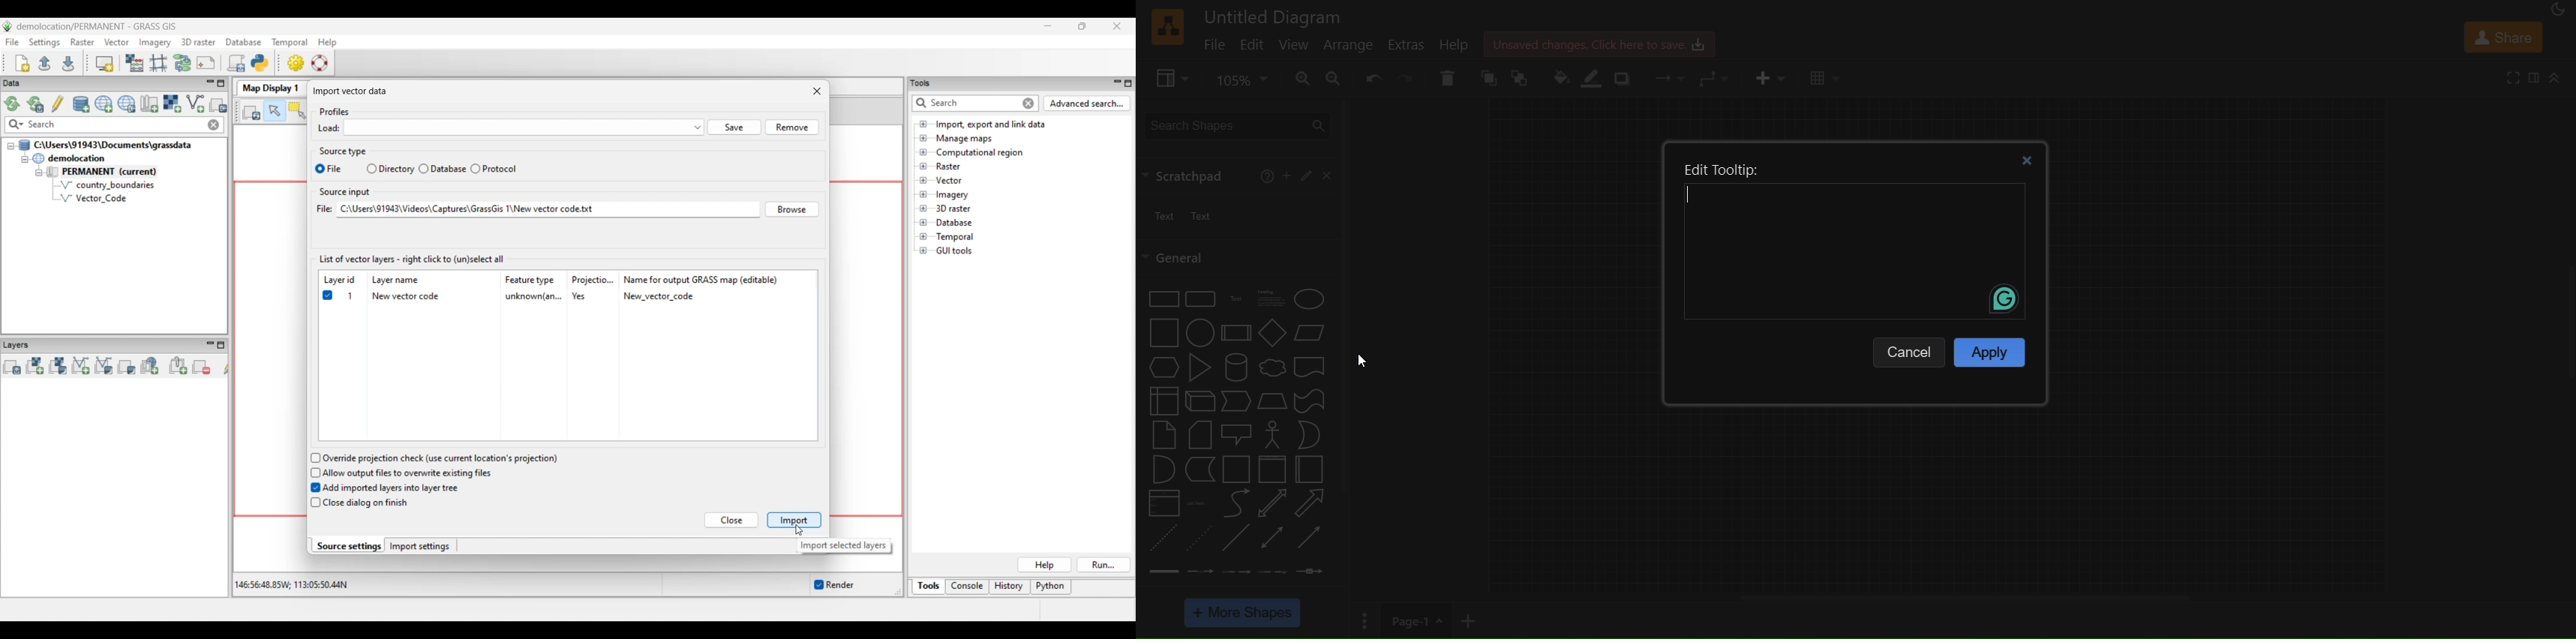 The width and height of the screenshot is (2576, 644). What do you see at coordinates (1235, 434) in the screenshot?
I see `callout` at bounding box center [1235, 434].